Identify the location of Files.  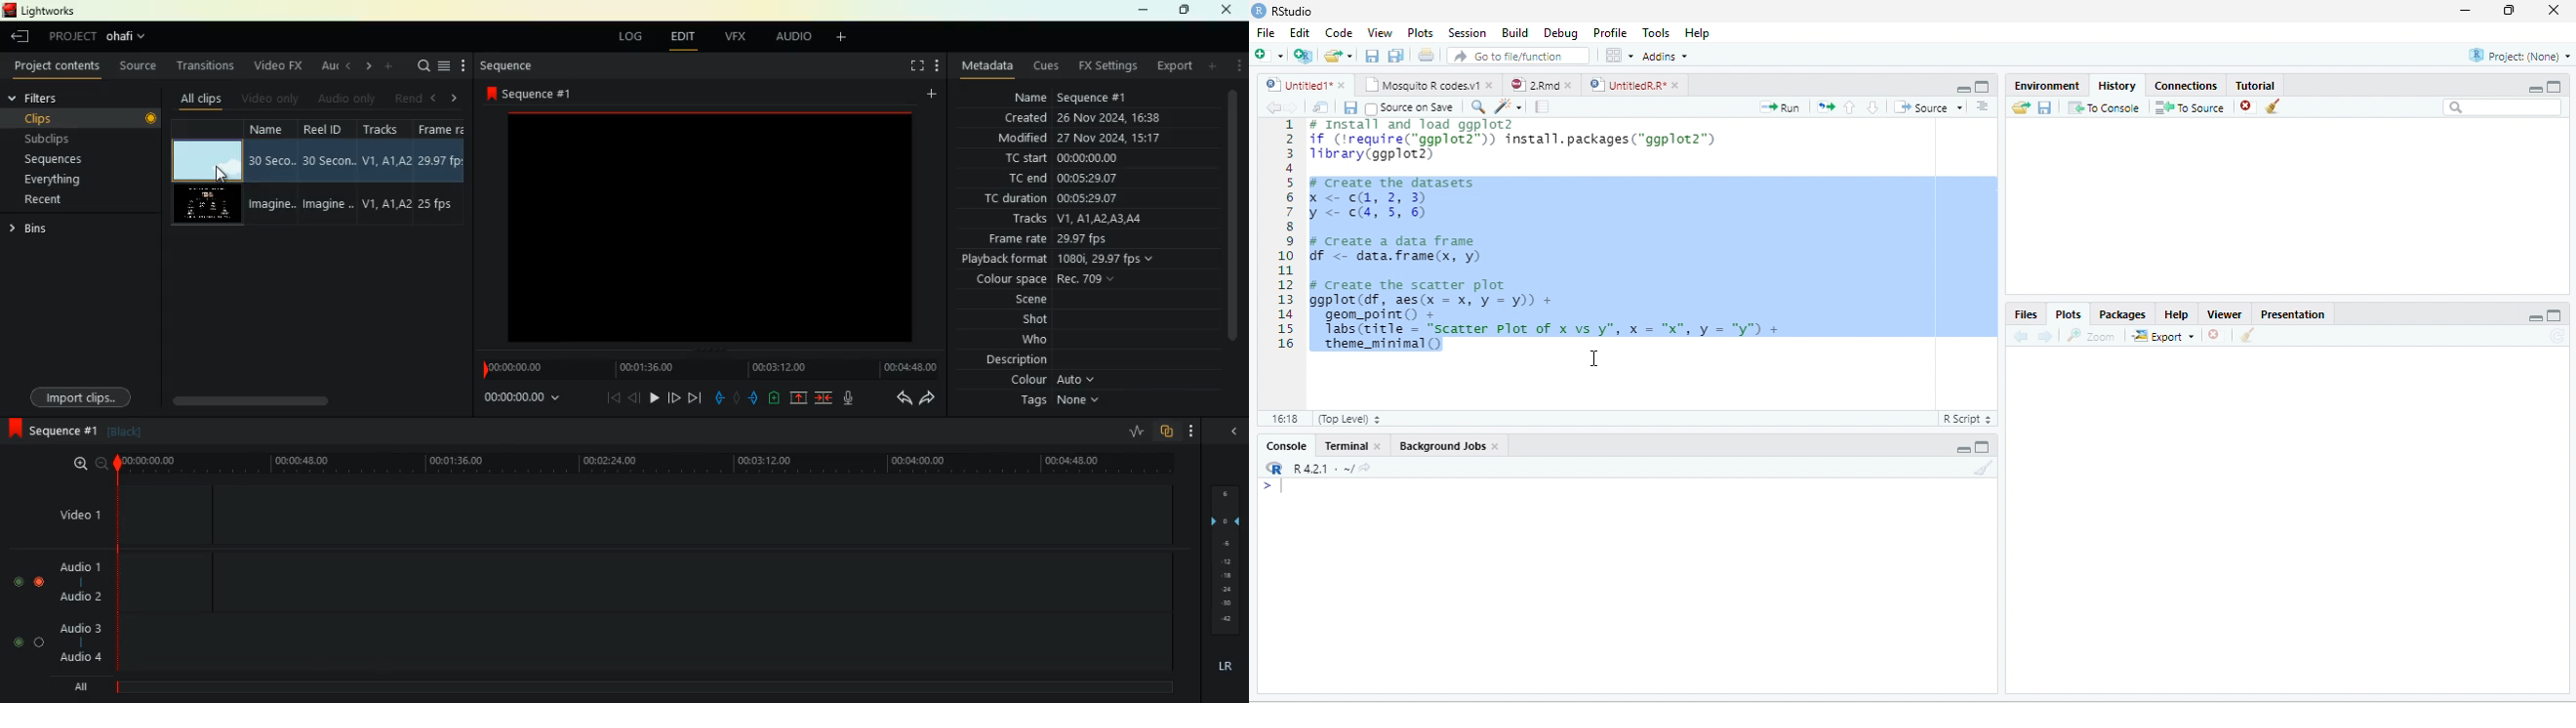
(2025, 314).